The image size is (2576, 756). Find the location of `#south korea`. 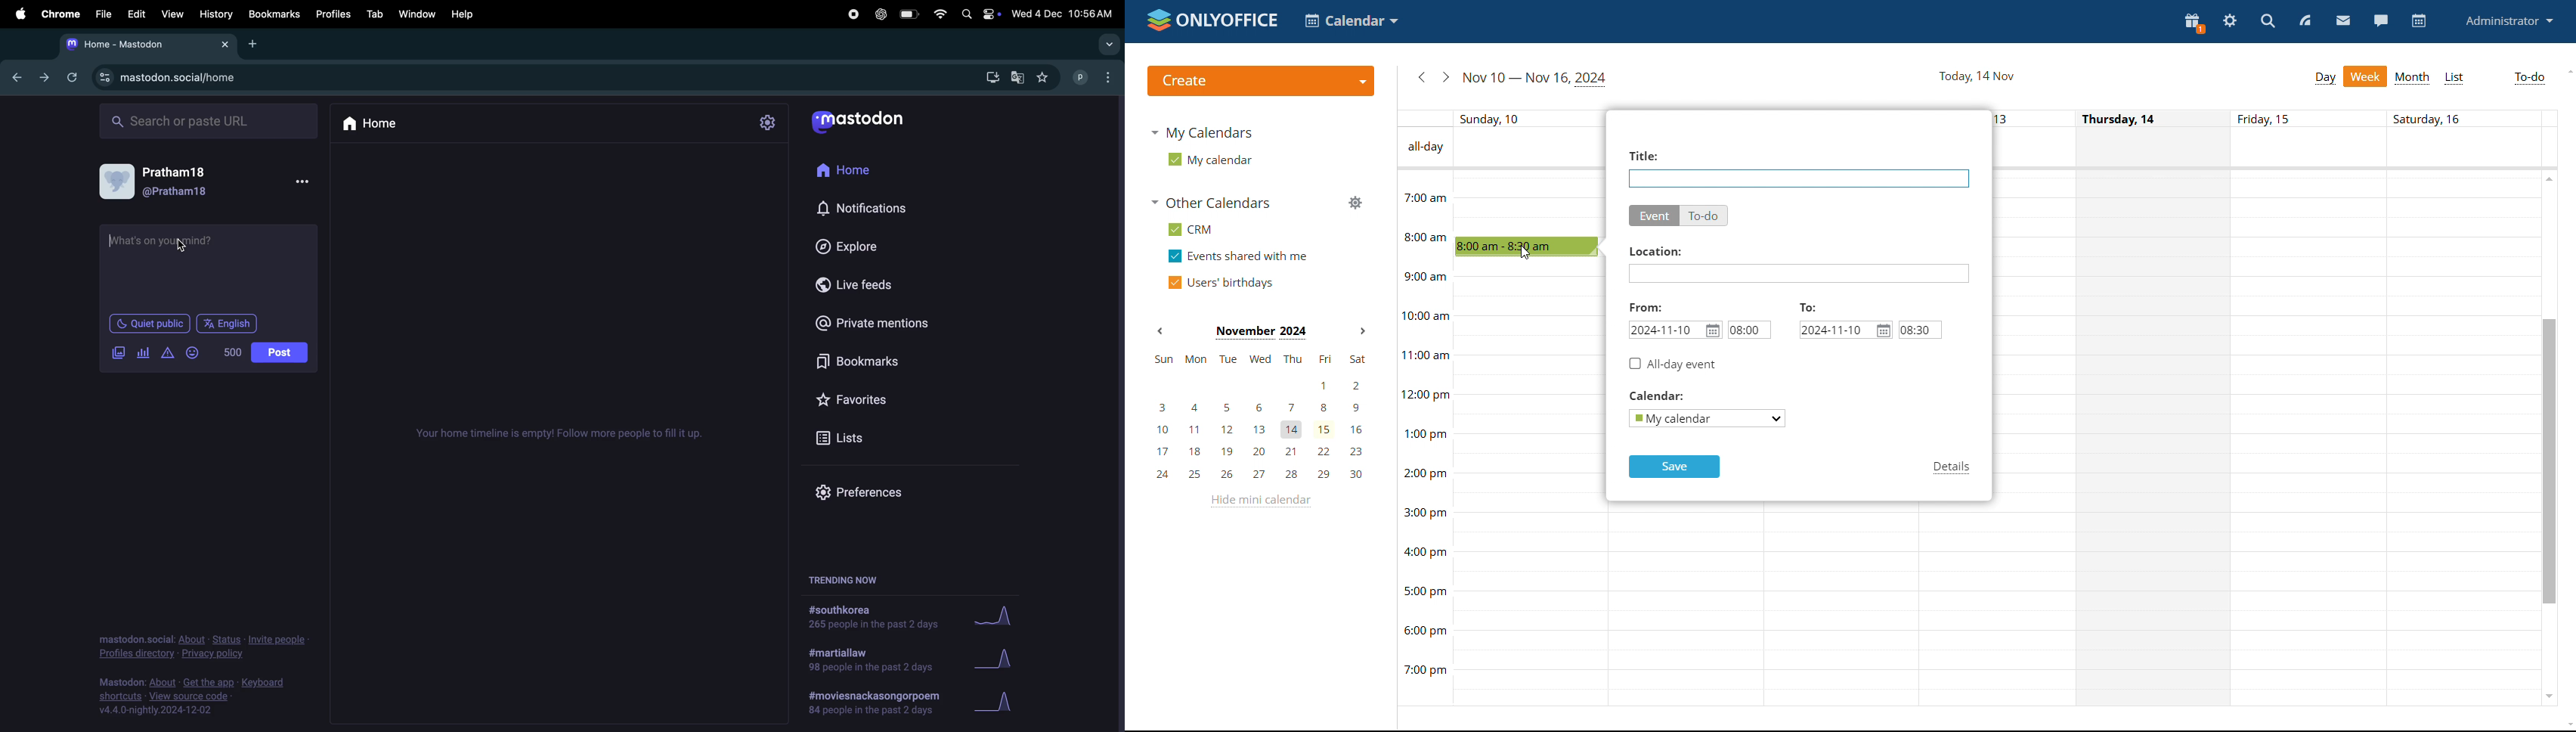

#south korea is located at coordinates (872, 617).